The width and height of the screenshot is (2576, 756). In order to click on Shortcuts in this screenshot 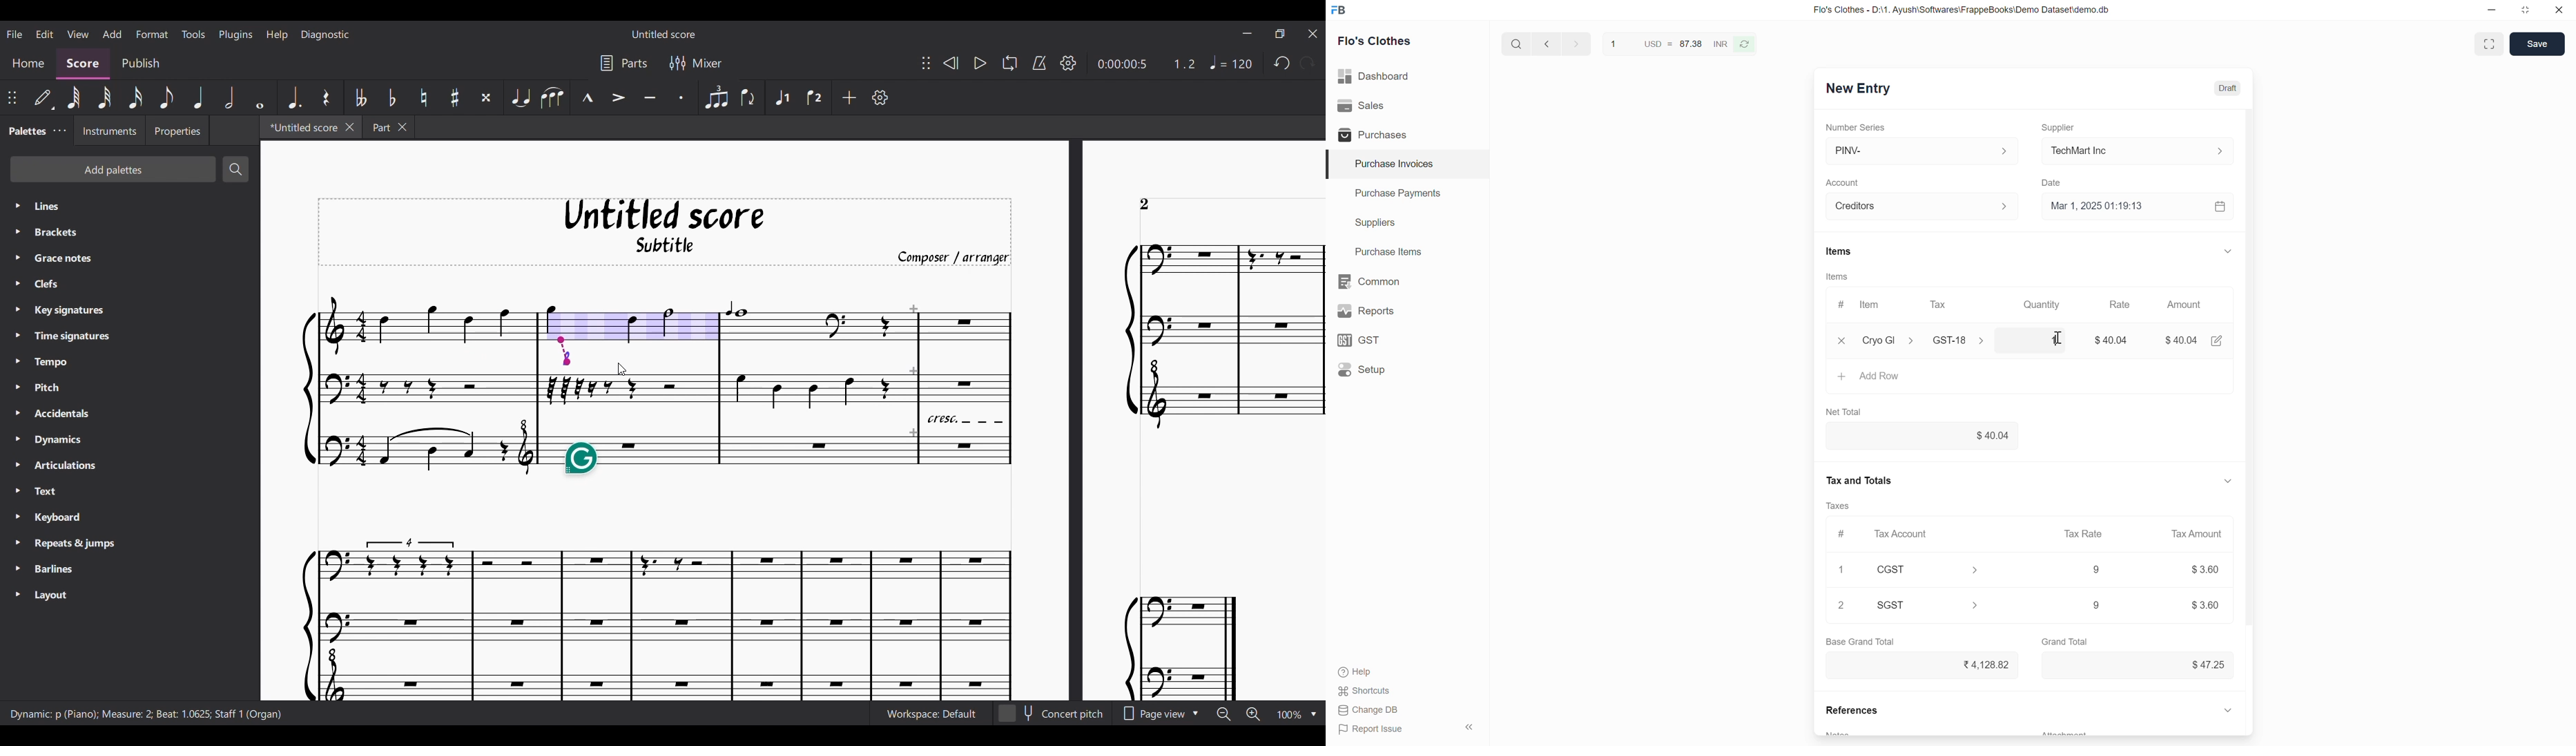, I will do `click(1366, 692)`.